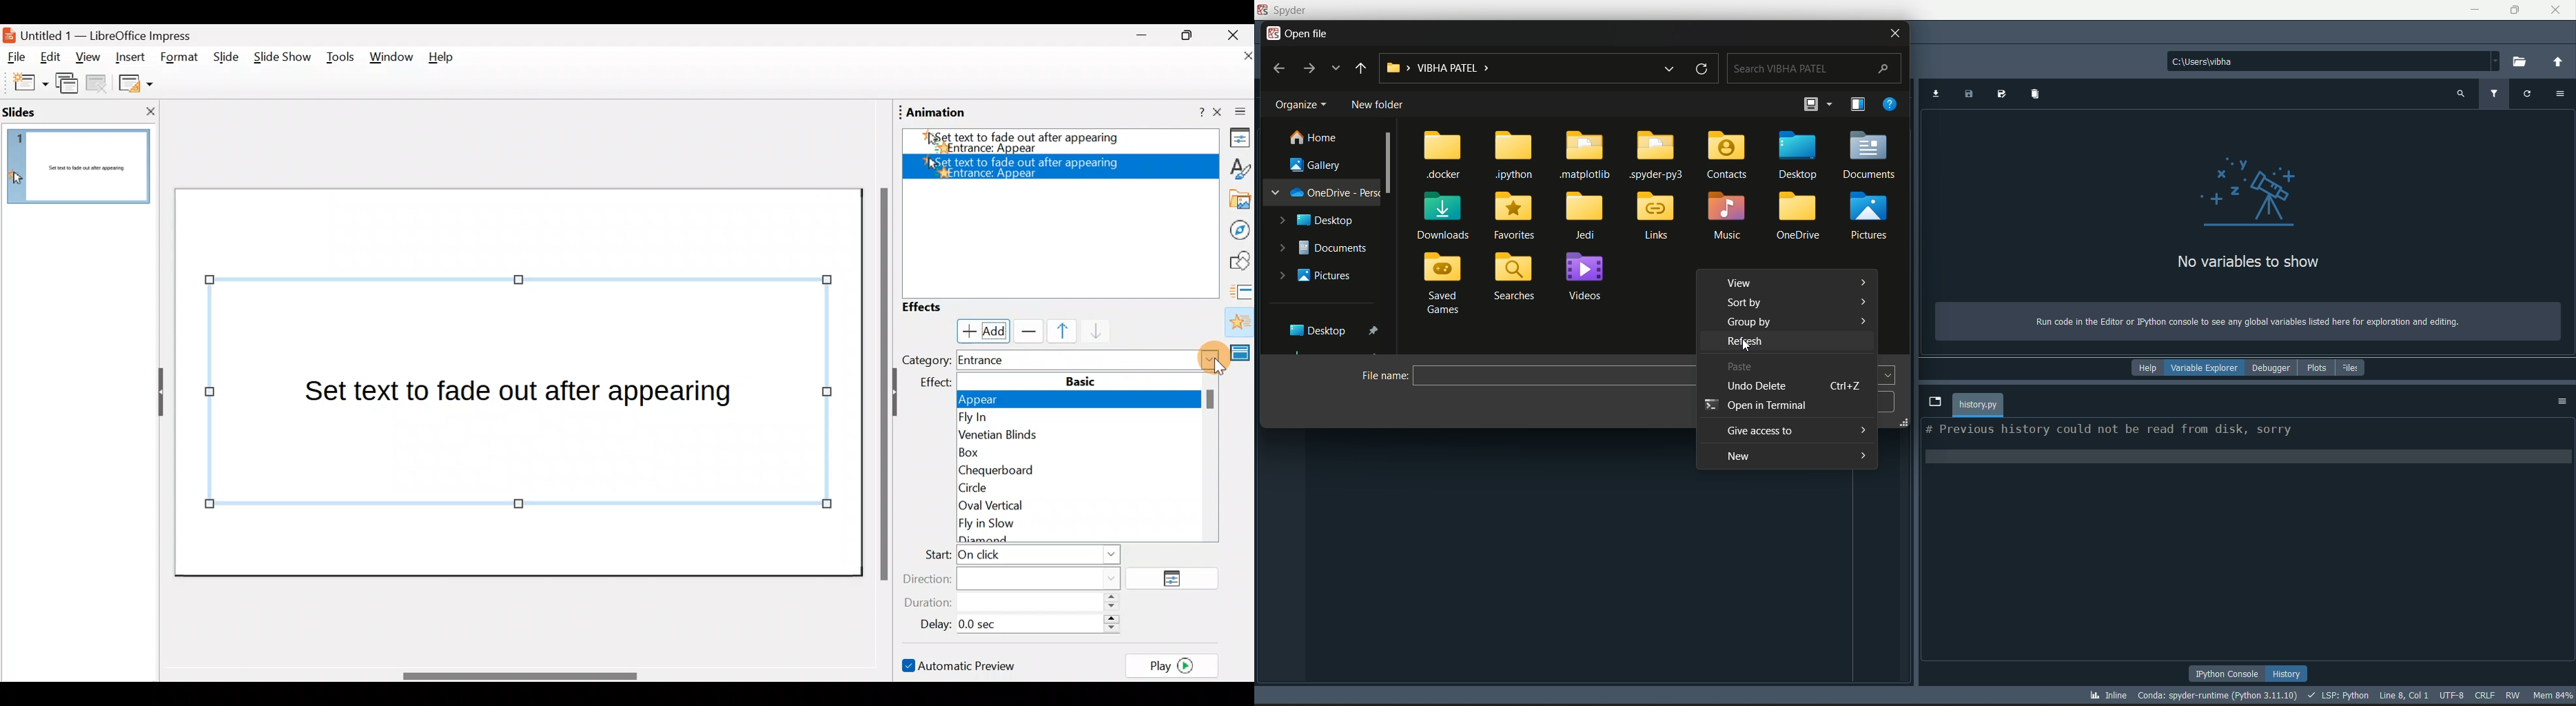  Describe the element at coordinates (1874, 216) in the screenshot. I see `pictures` at that location.